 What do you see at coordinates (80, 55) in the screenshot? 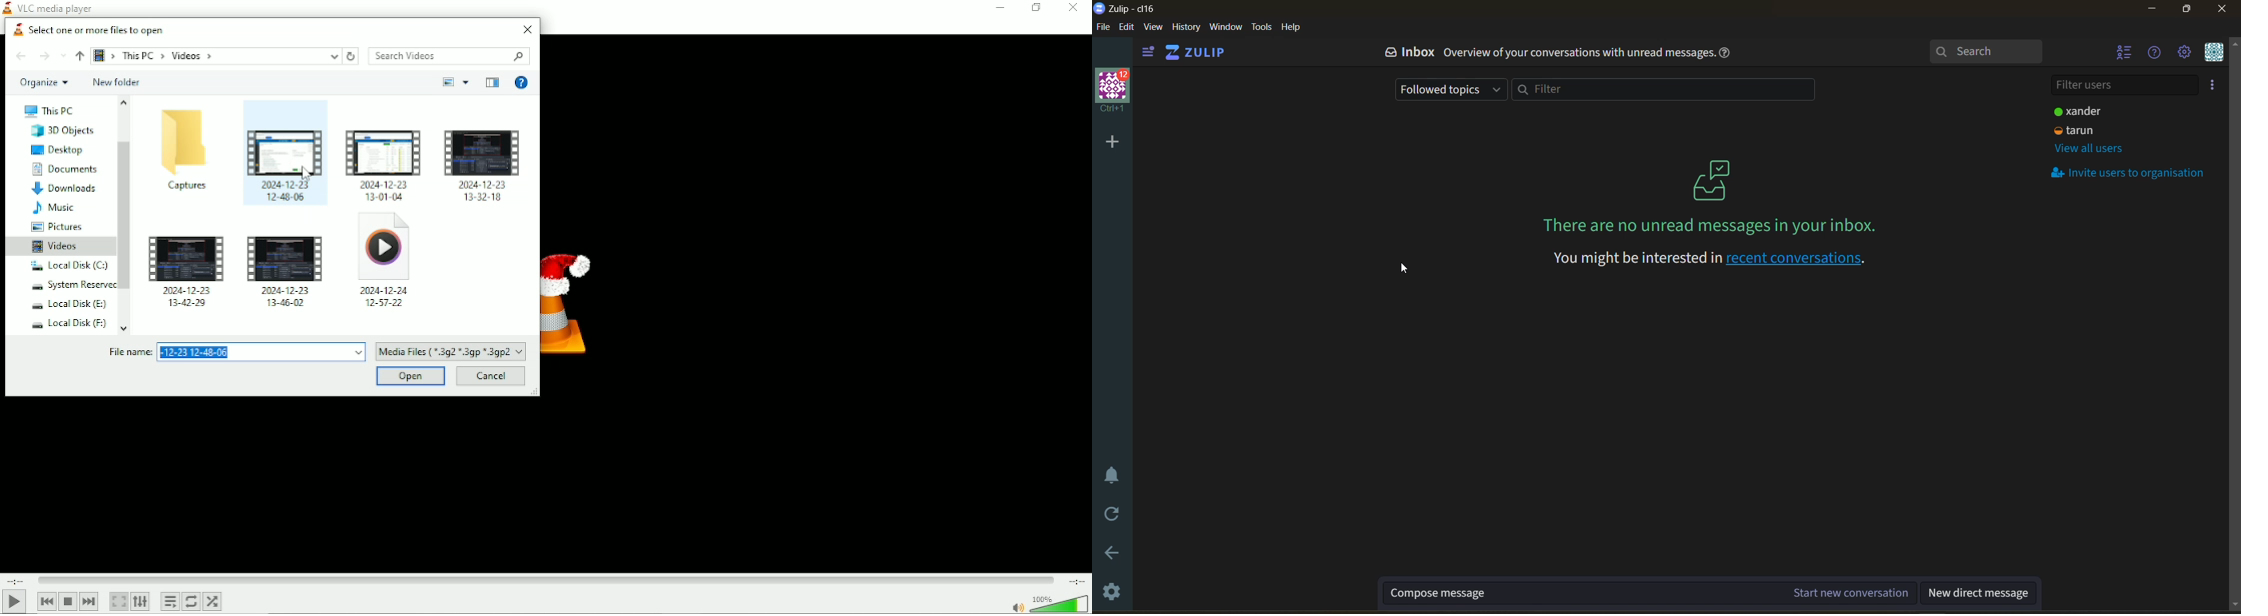
I see `Up to ''This PC''` at bounding box center [80, 55].